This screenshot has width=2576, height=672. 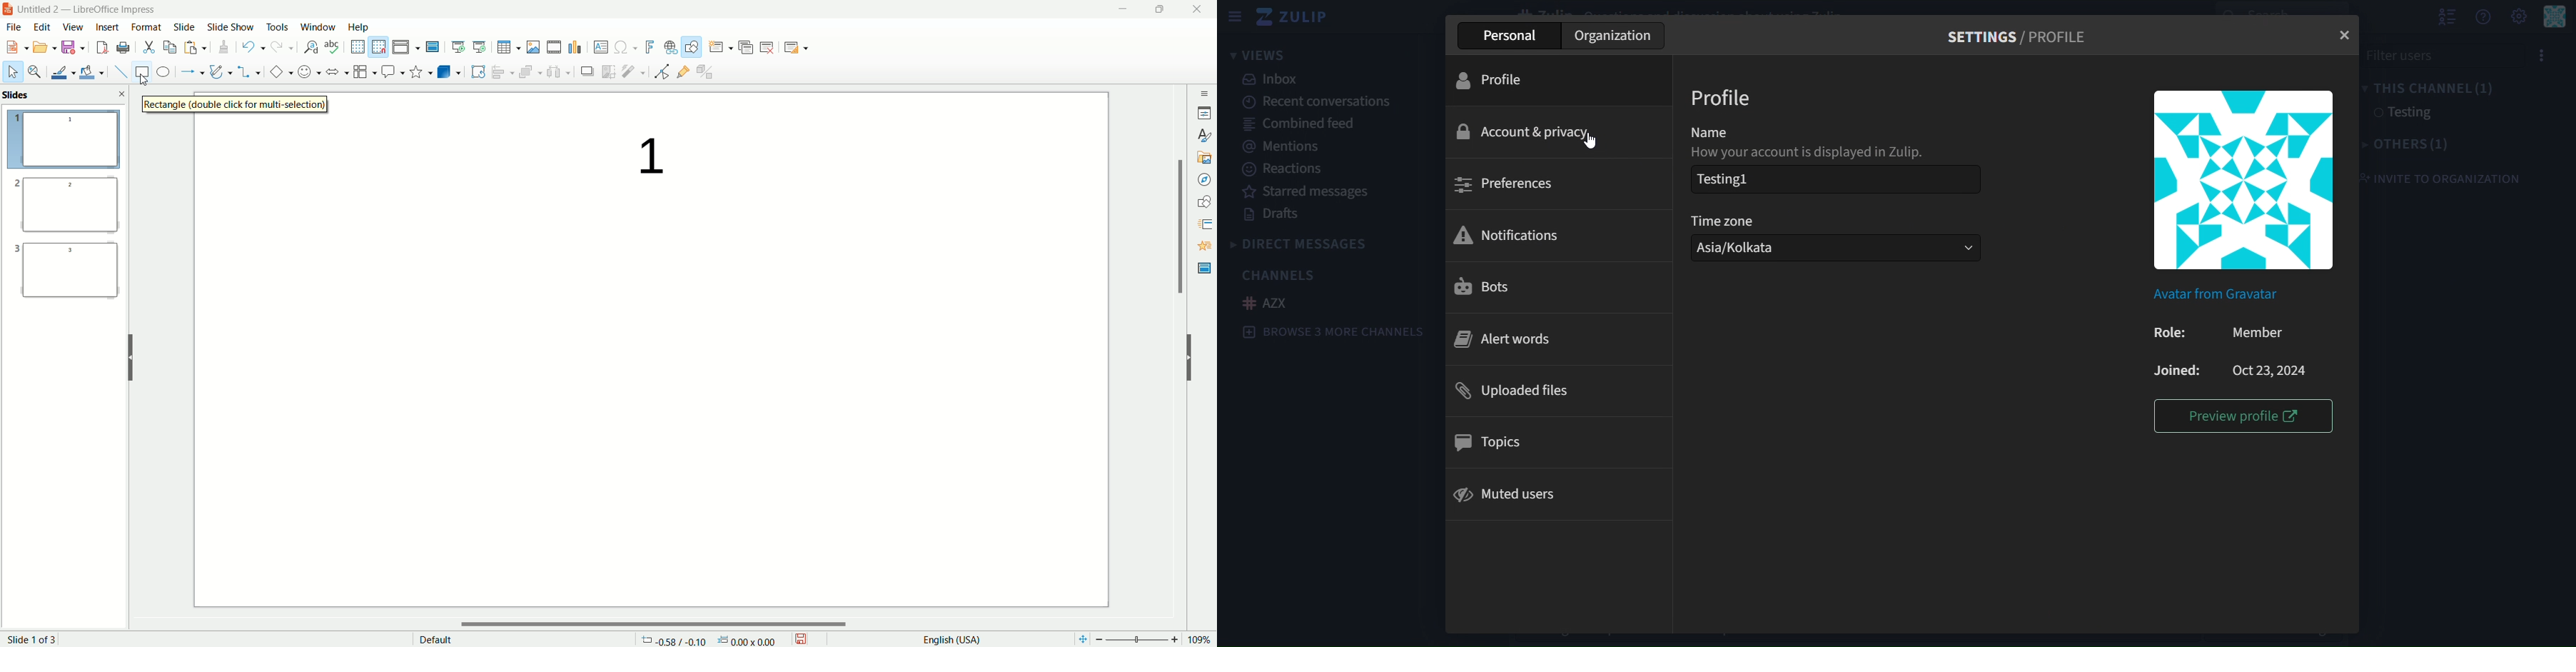 What do you see at coordinates (184, 28) in the screenshot?
I see `slide` at bounding box center [184, 28].